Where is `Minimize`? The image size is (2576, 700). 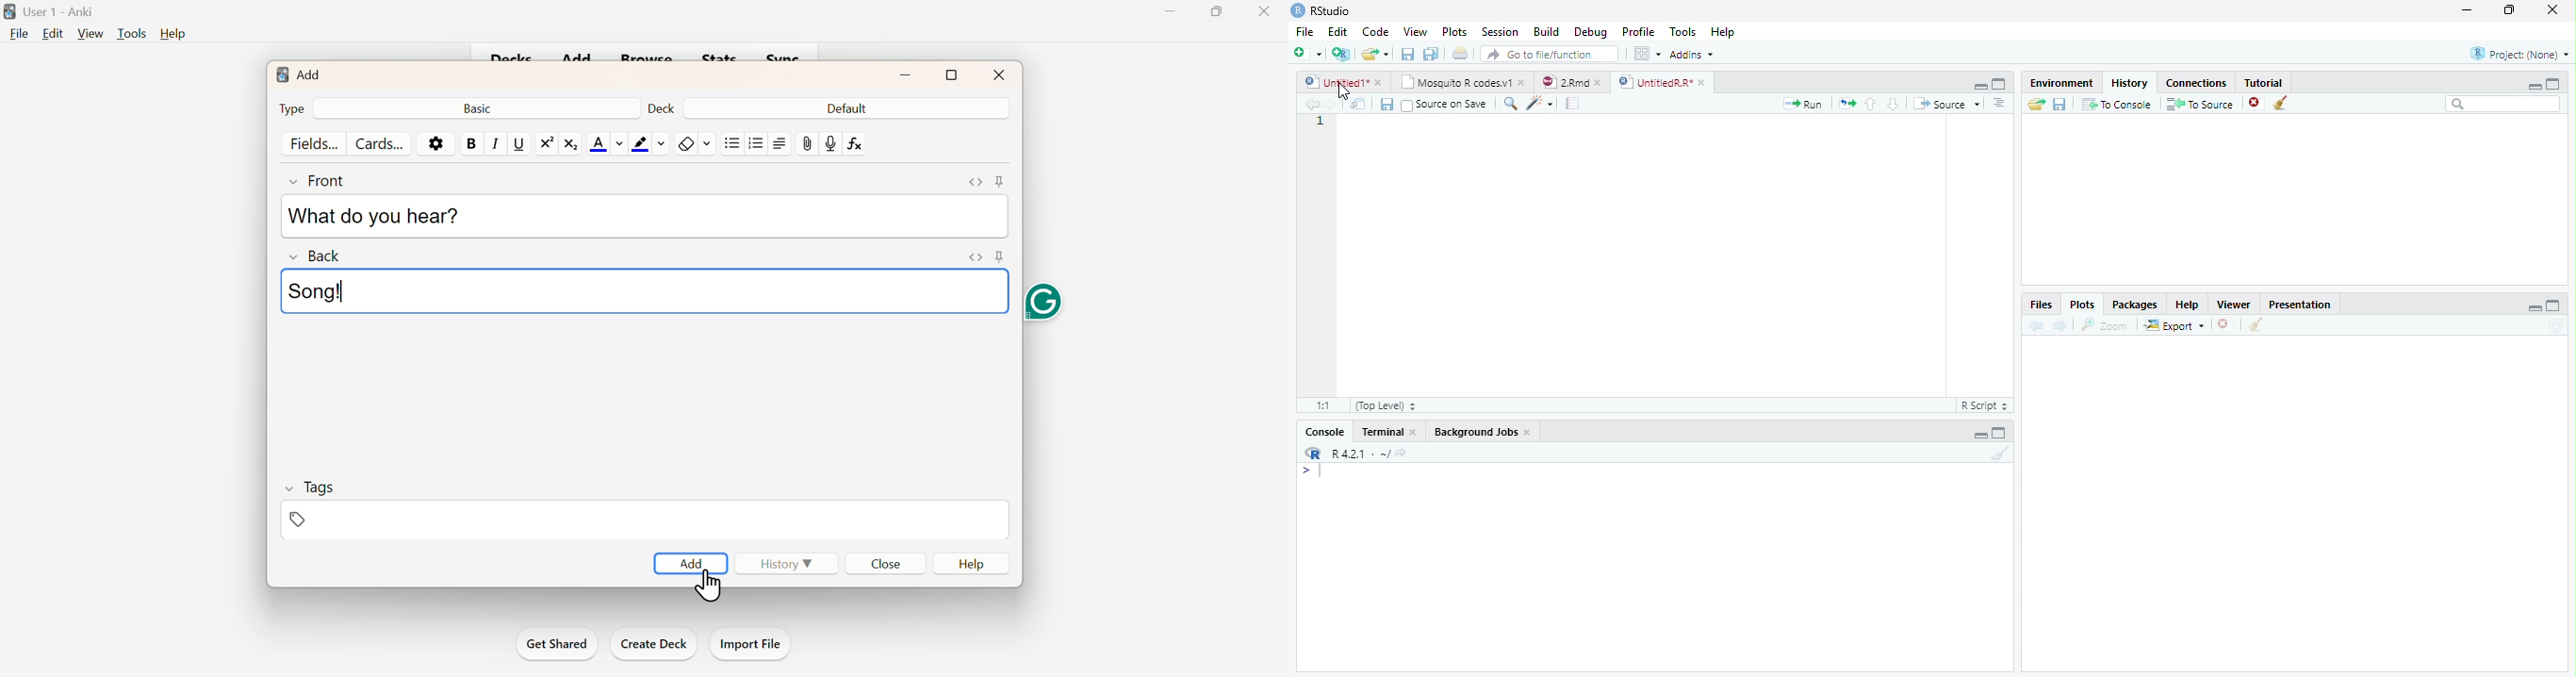
Minimize is located at coordinates (1977, 85).